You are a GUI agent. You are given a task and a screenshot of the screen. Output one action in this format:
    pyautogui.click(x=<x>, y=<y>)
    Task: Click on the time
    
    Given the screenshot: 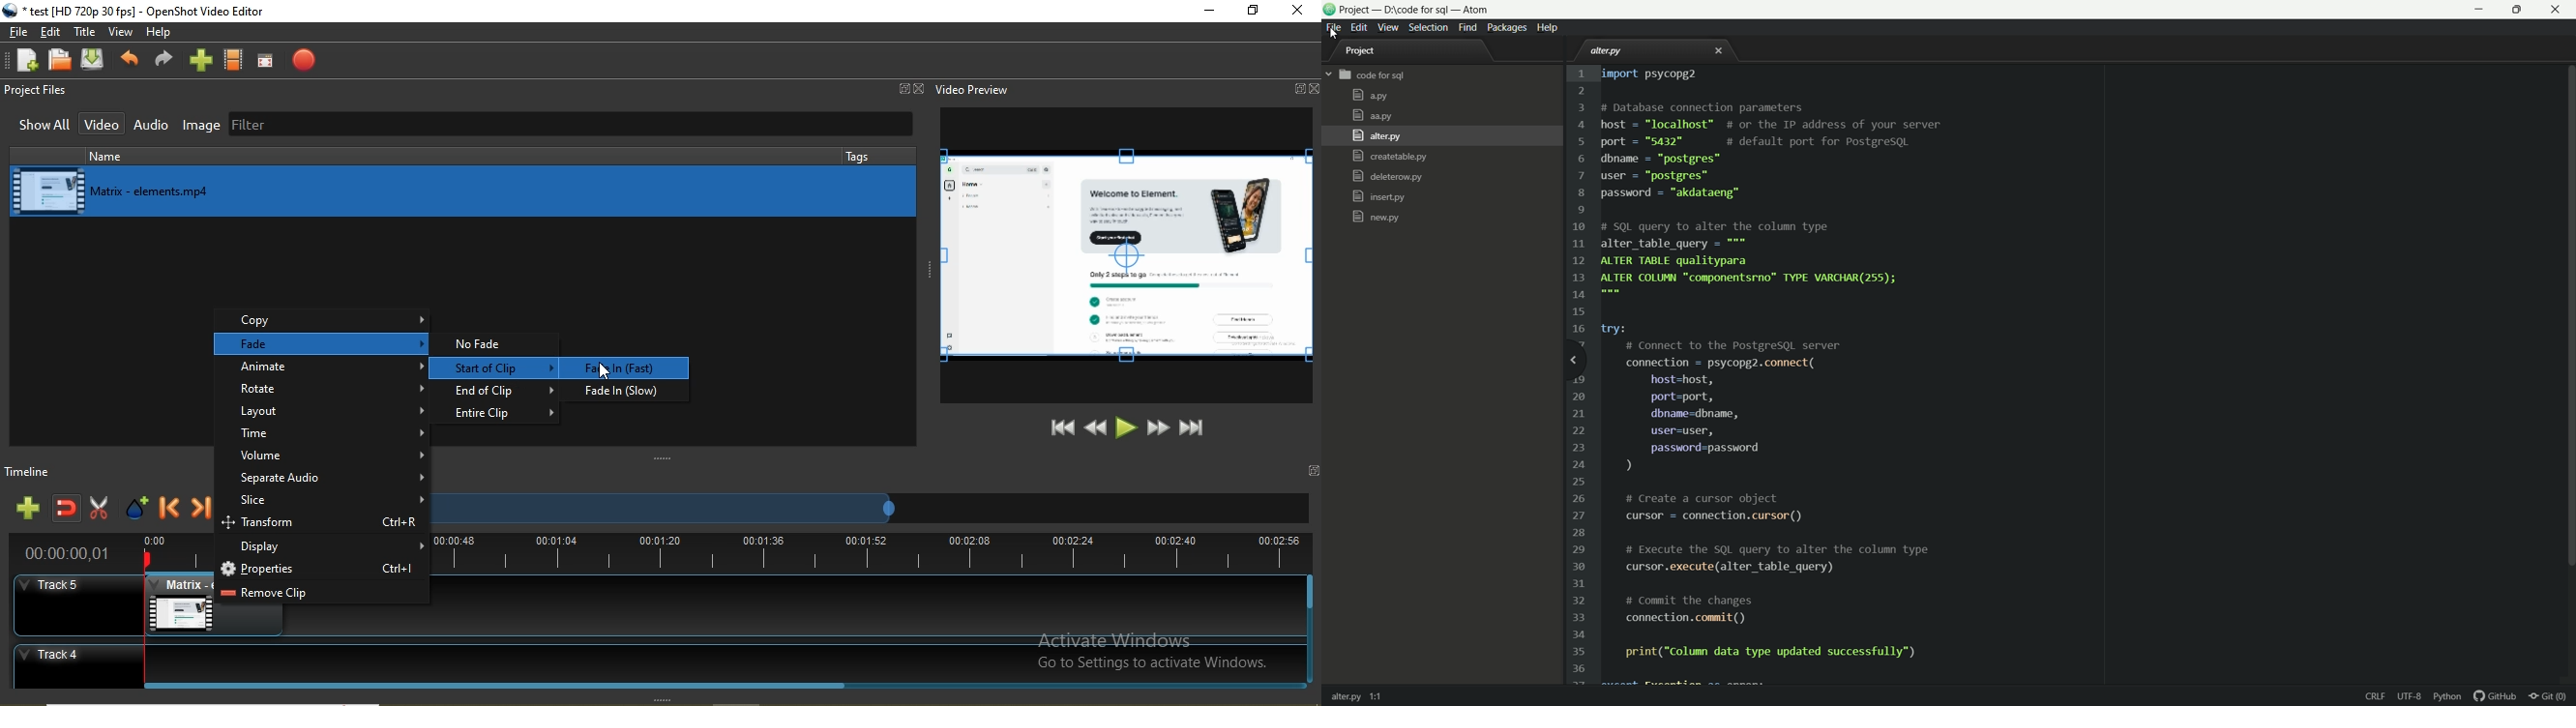 What is the action you would take?
    pyautogui.click(x=327, y=435)
    